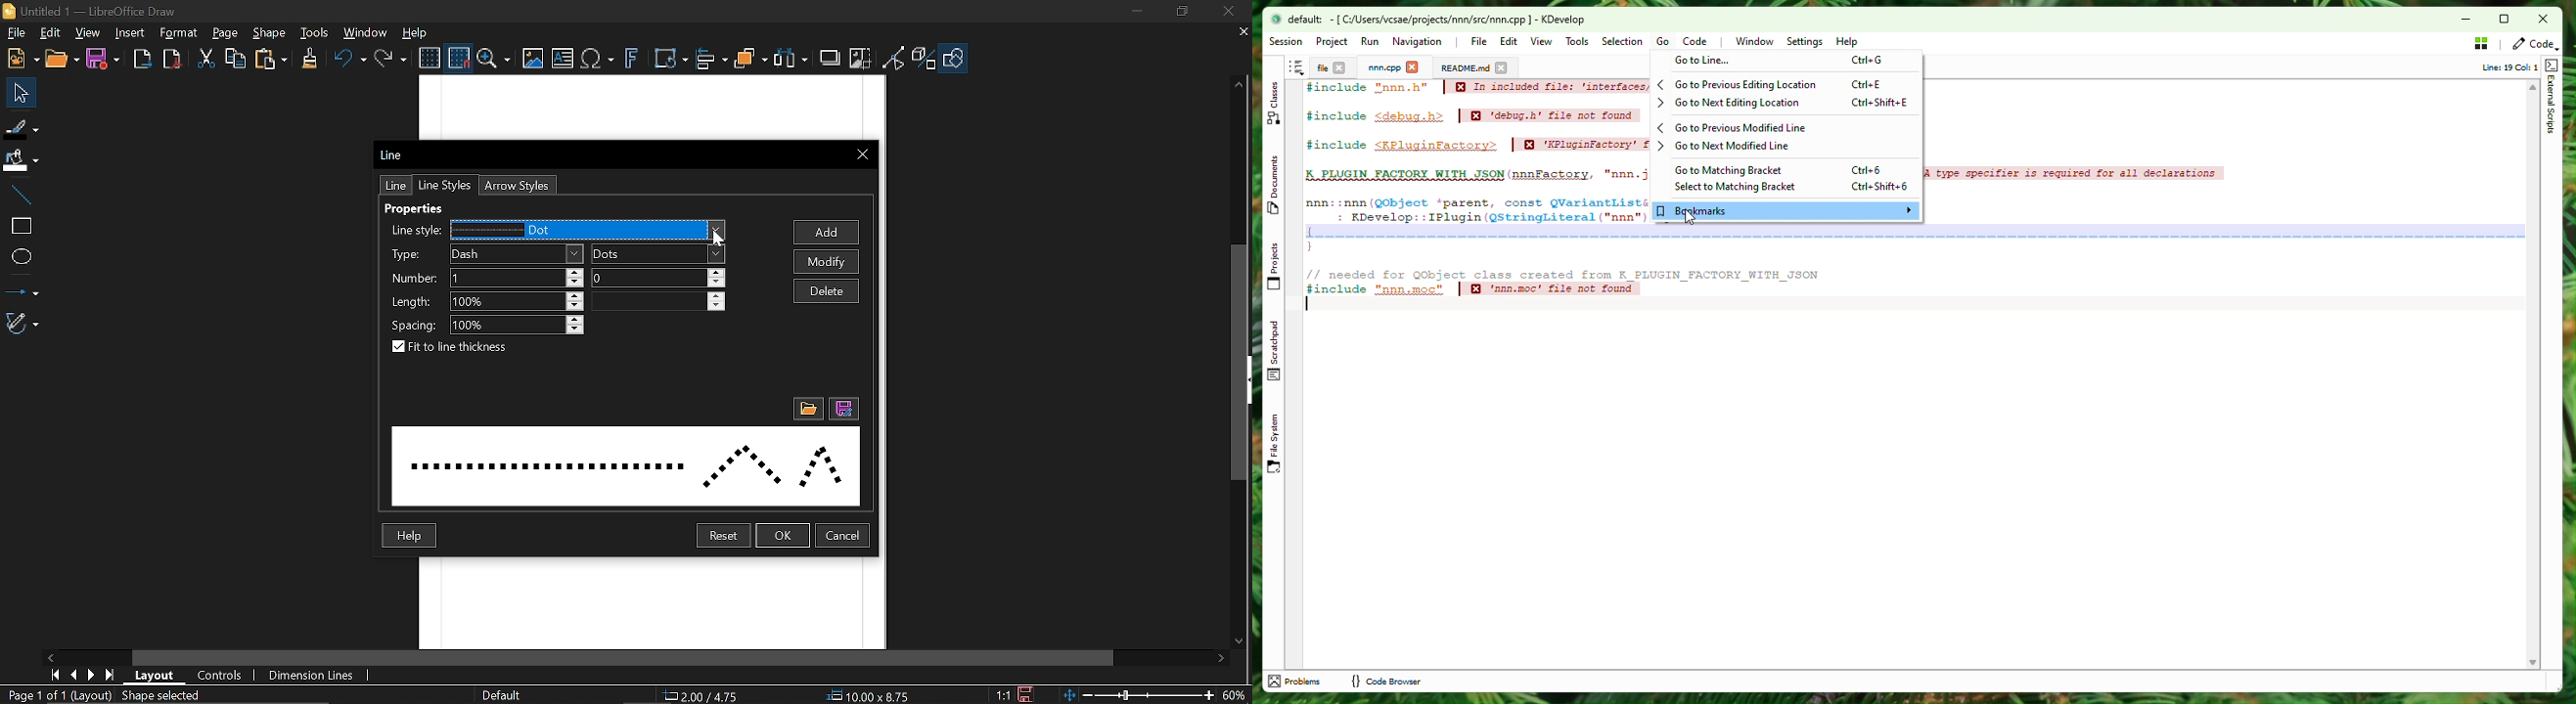  I want to click on Shortcut, so click(1296, 68).